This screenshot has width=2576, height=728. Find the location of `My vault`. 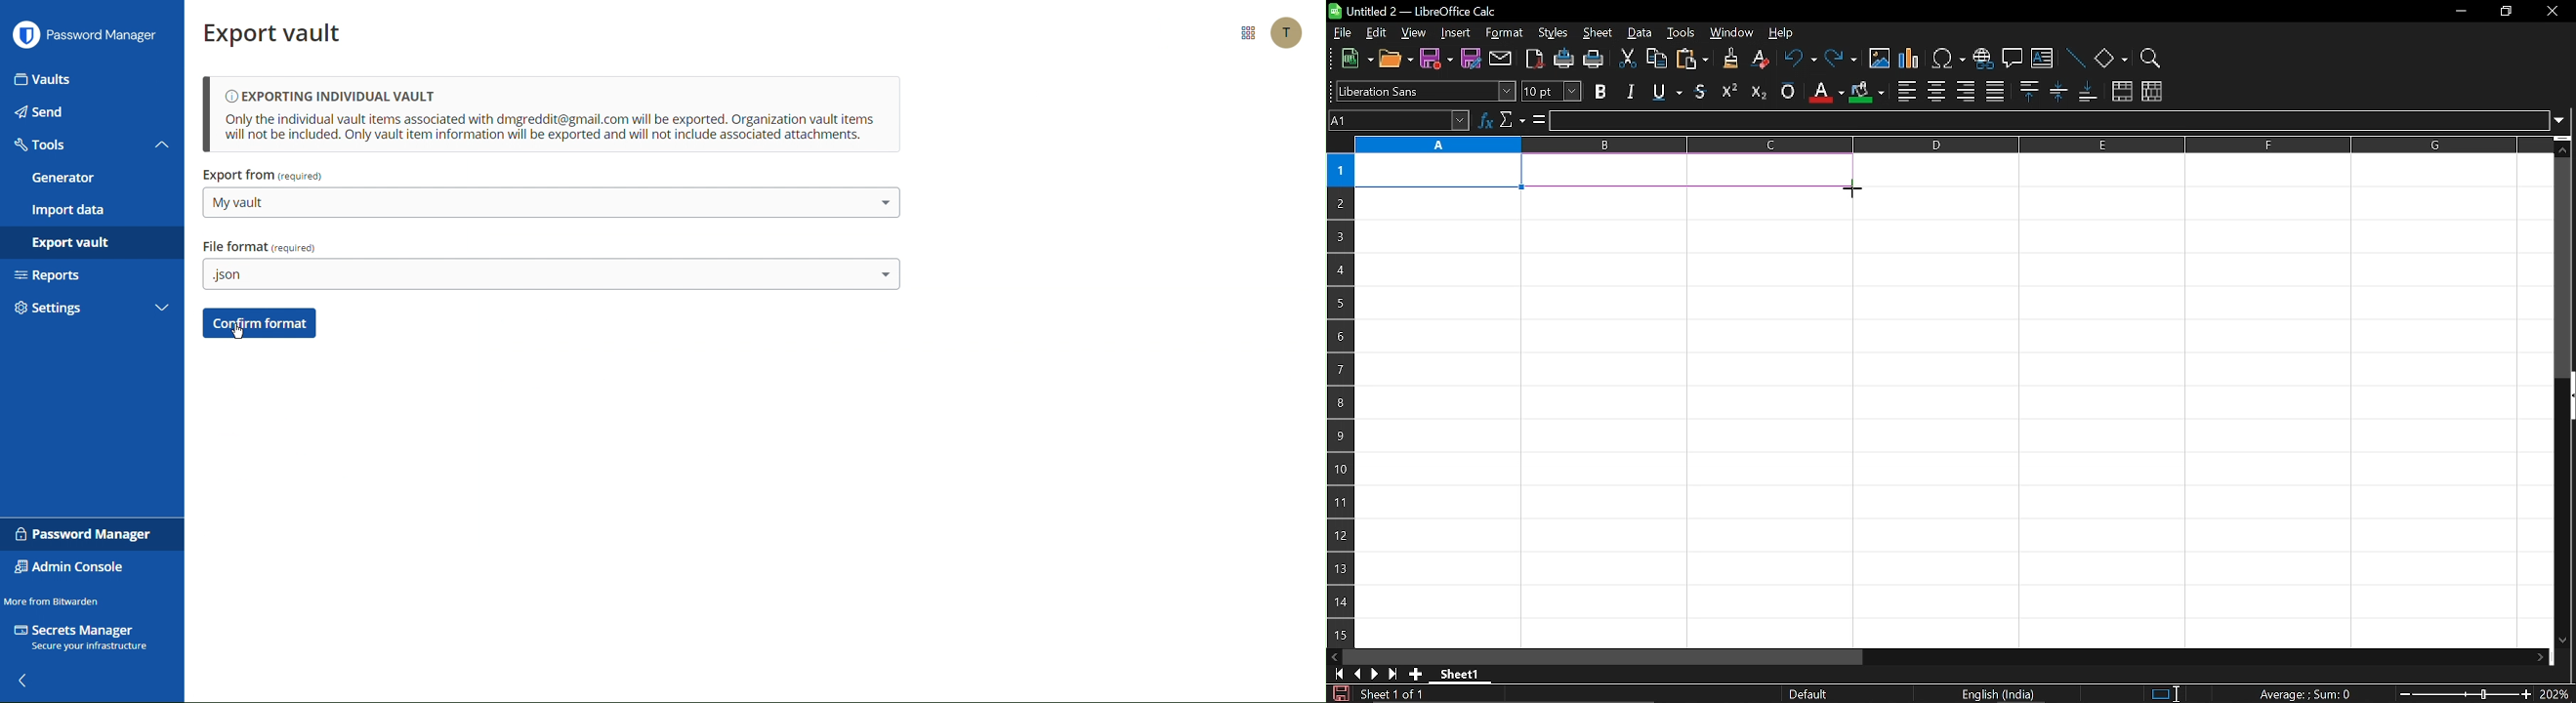

My vault is located at coordinates (548, 203).